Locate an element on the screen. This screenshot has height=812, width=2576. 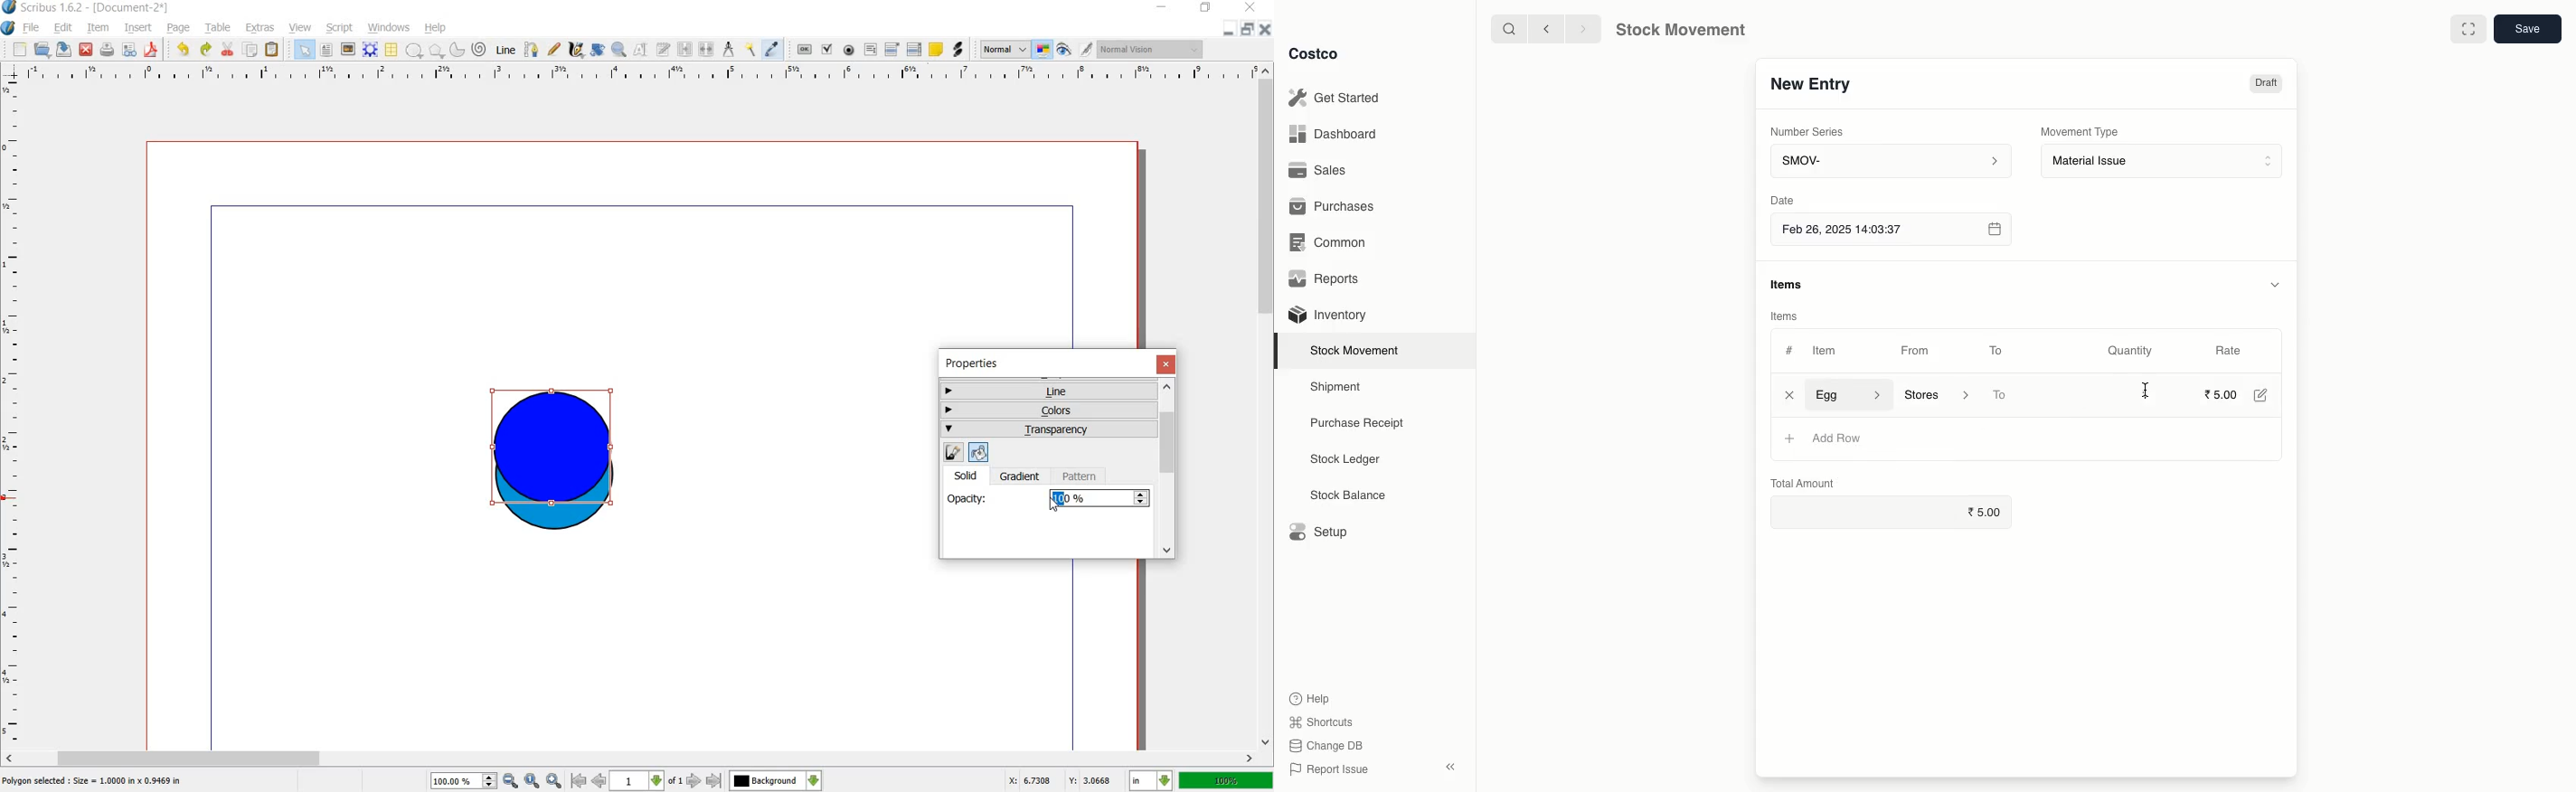
Movement Type is located at coordinates (2081, 131).